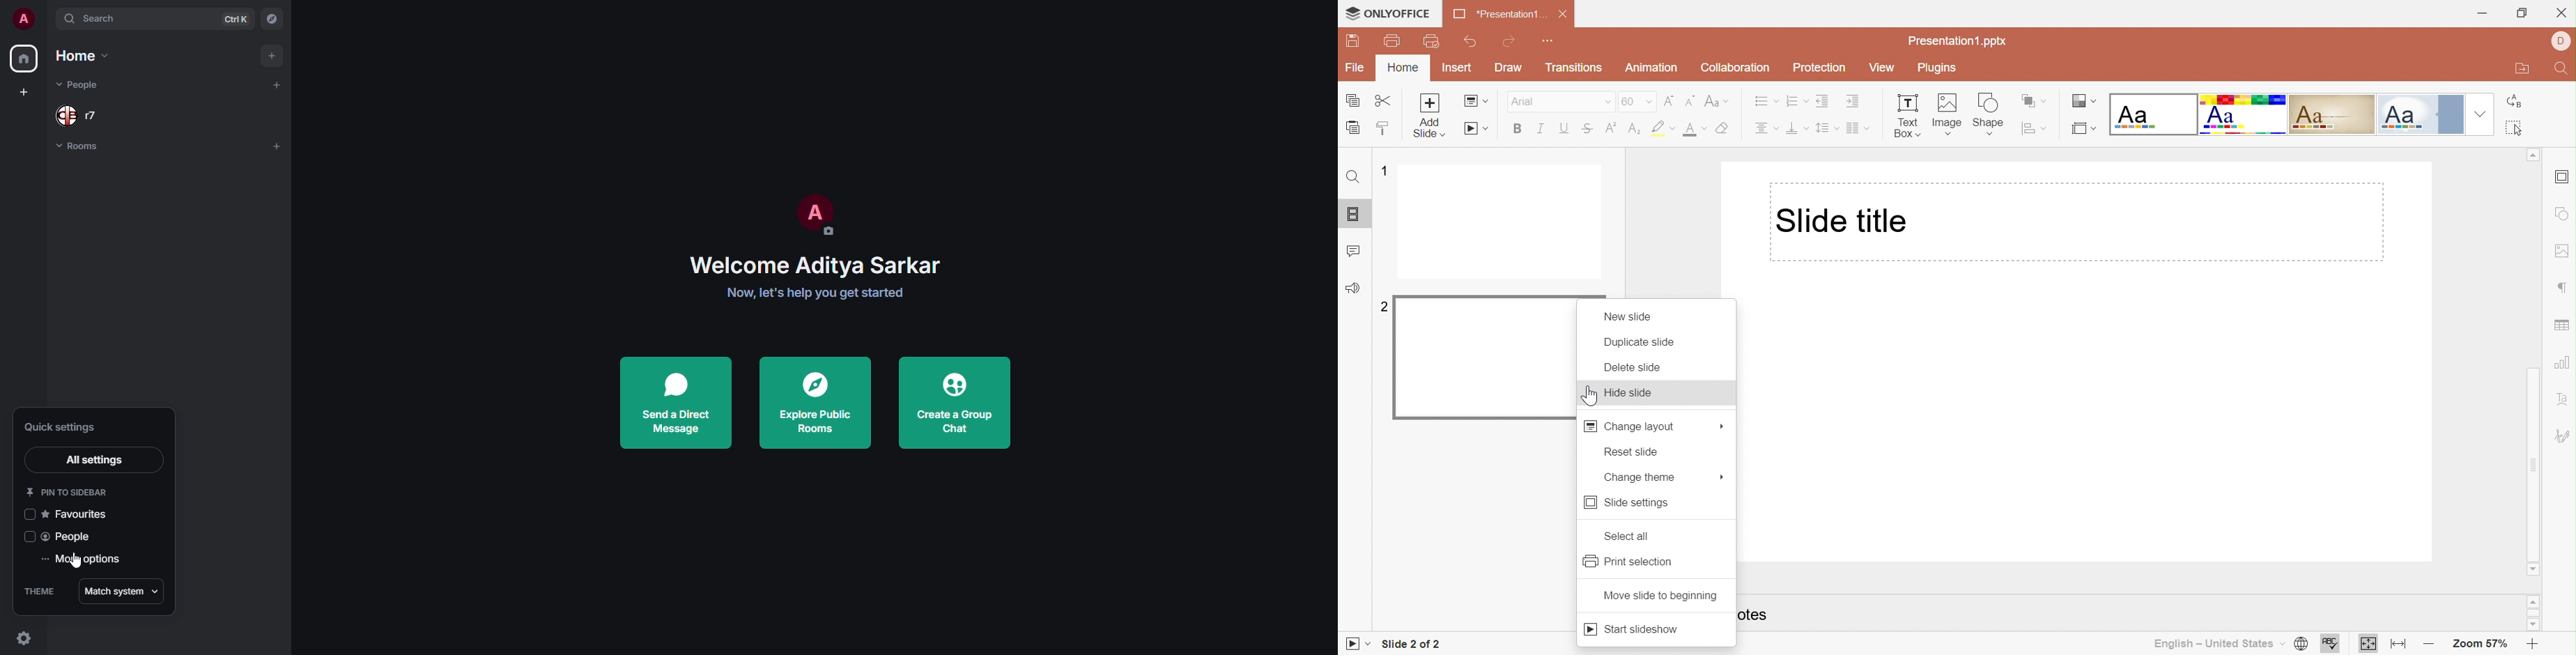 The width and height of the screenshot is (2576, 672). I want to click on Strikethrough, so click(1587, 129).